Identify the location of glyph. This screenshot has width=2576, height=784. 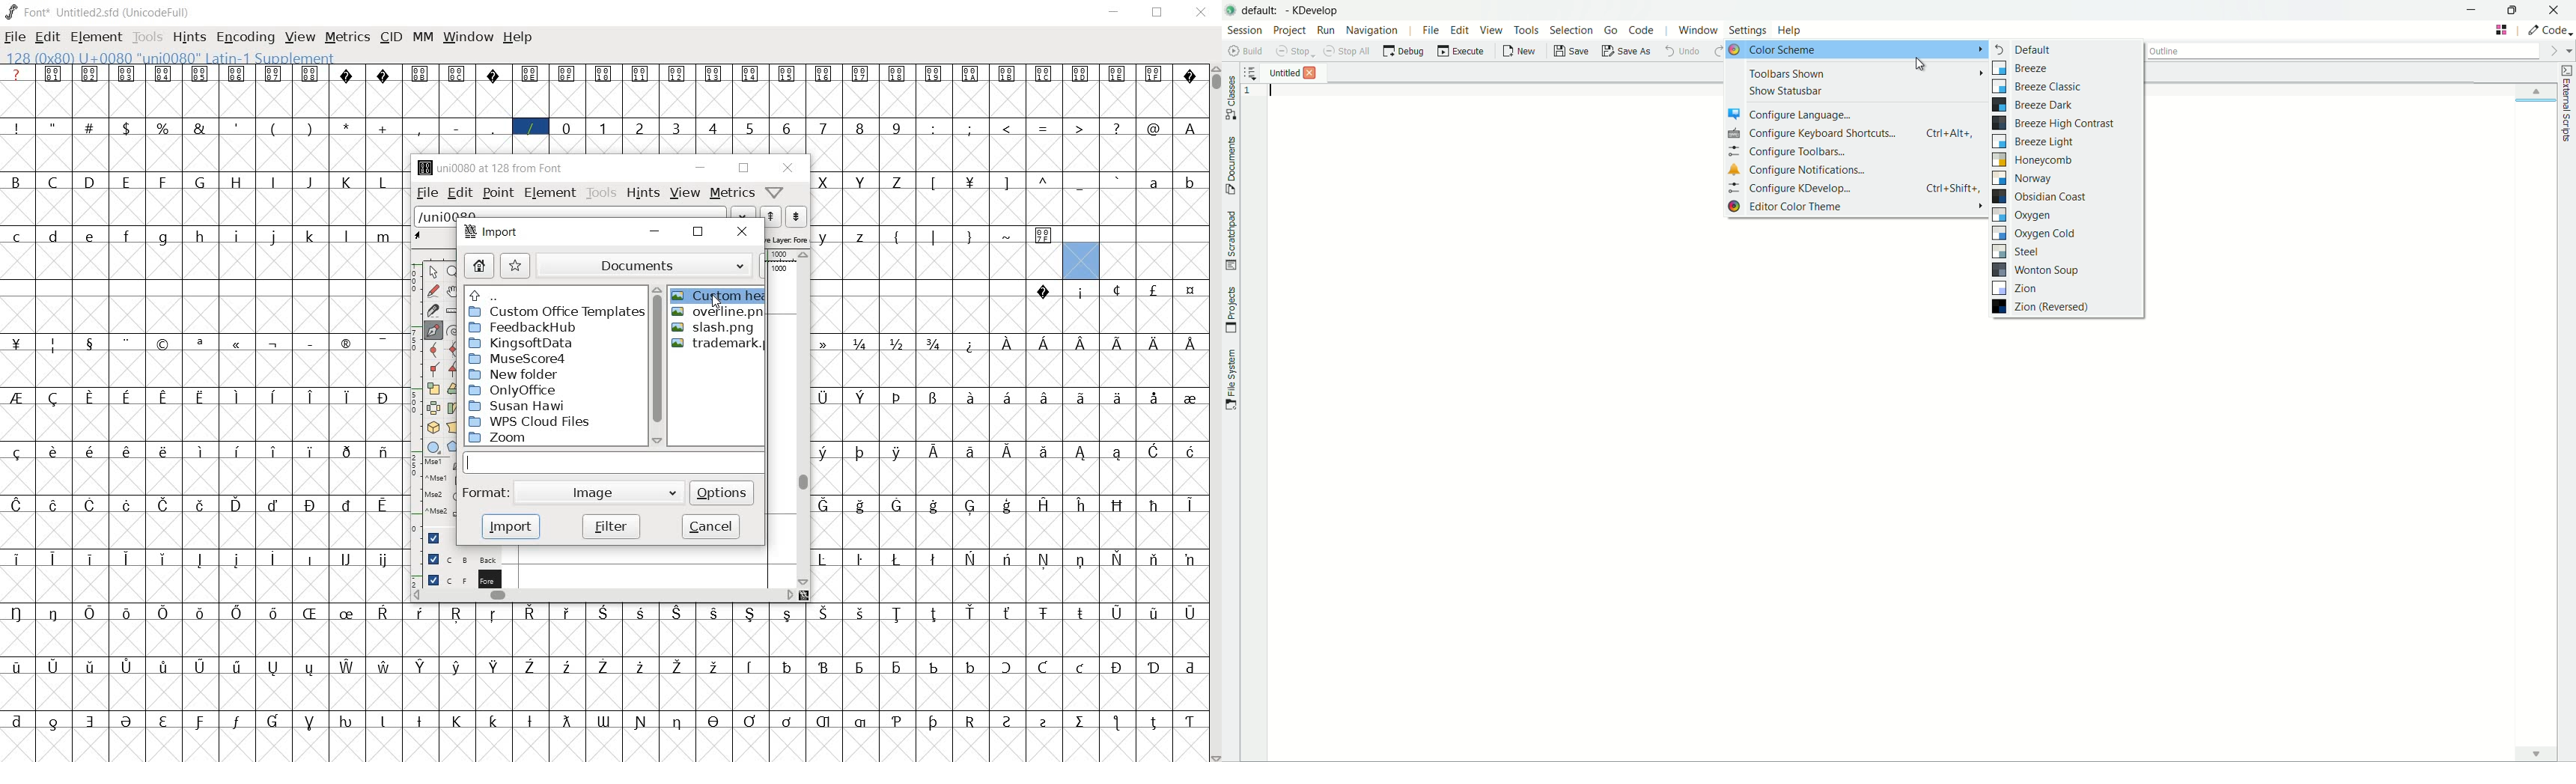
(274, 505).